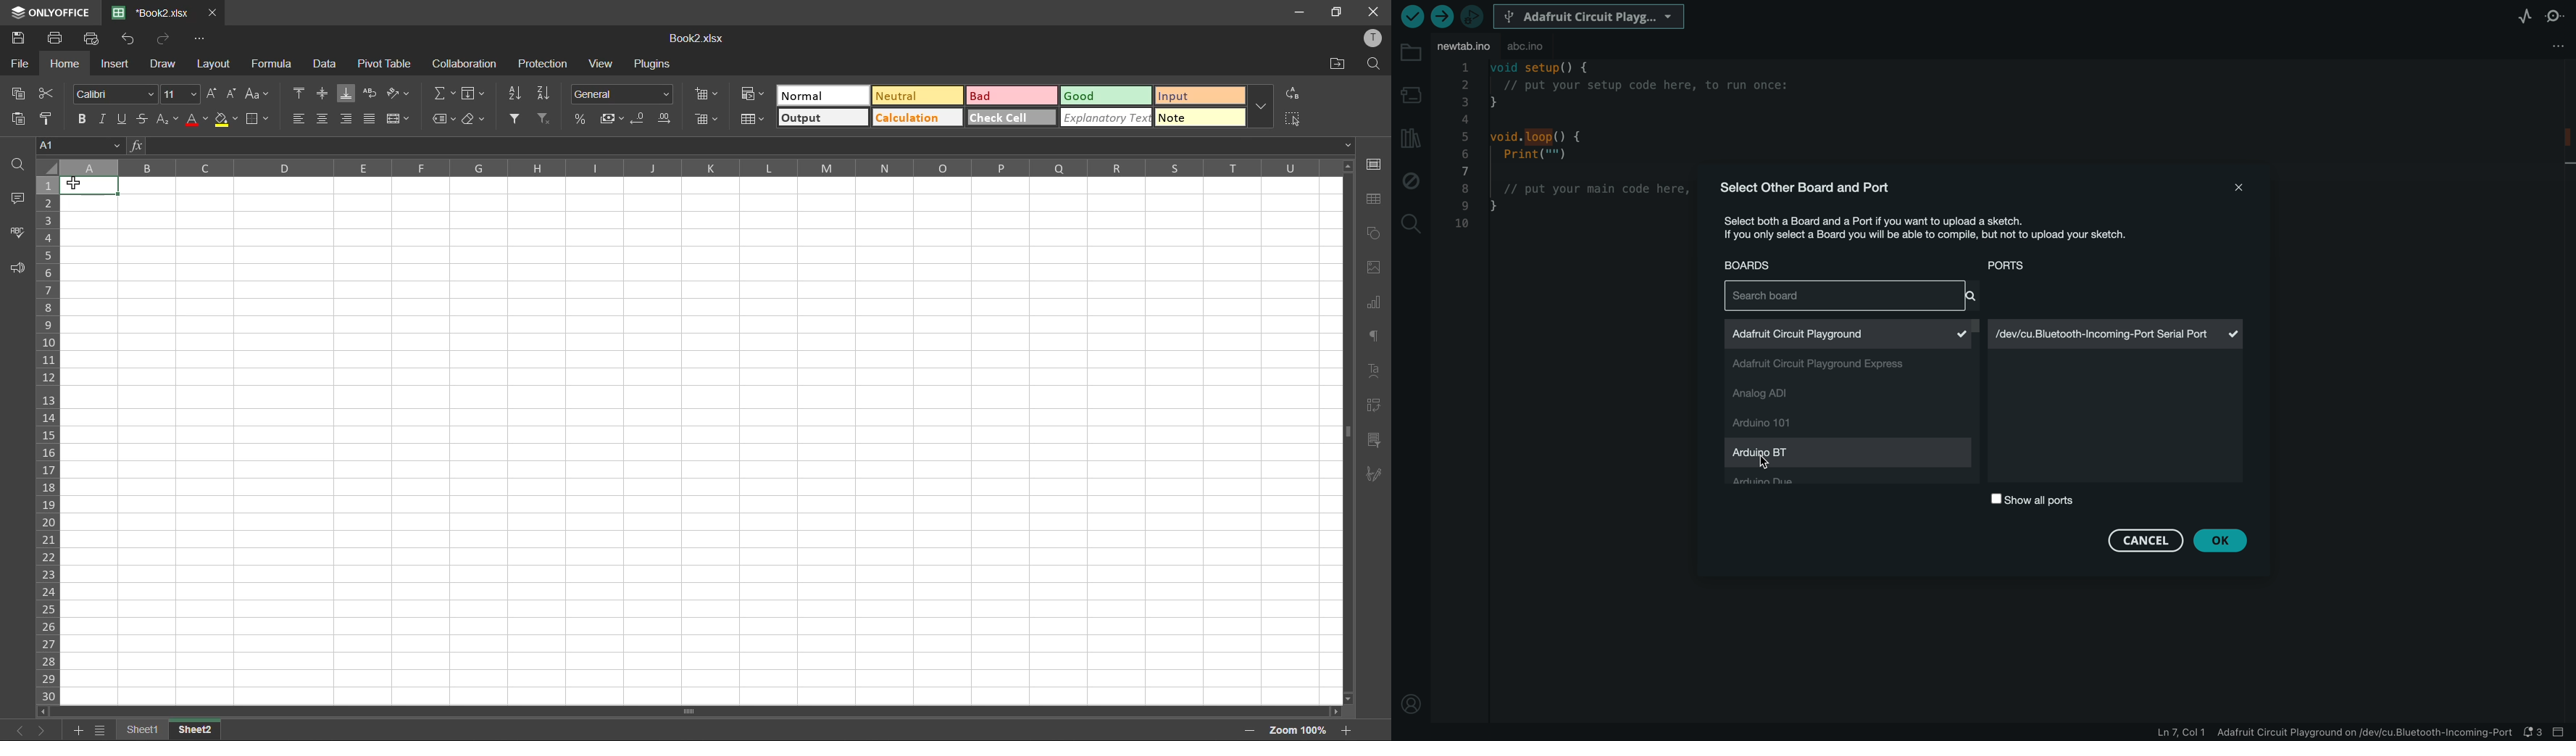 The width and height of the screenshot is (2576, 756). Describe the element at coordinates (76, 184) in the screenshot. I see `cursor` at that location.